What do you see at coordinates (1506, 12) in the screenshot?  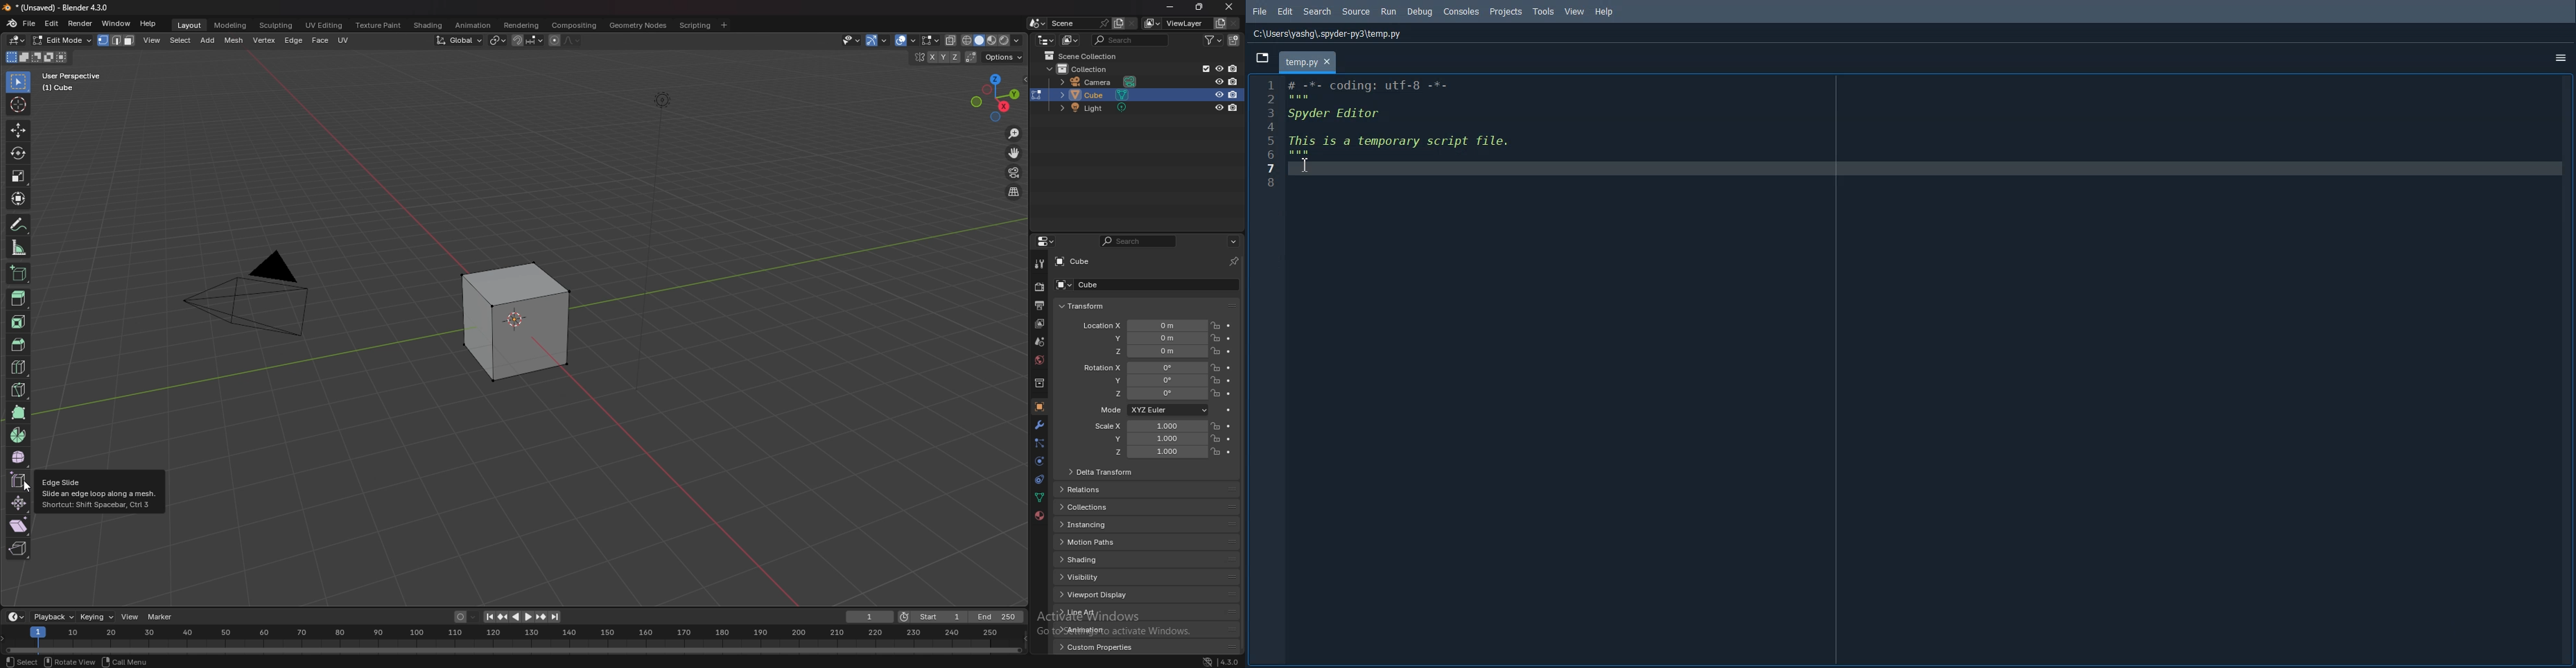 I see `Projects` at bounding box center [1506, 12].